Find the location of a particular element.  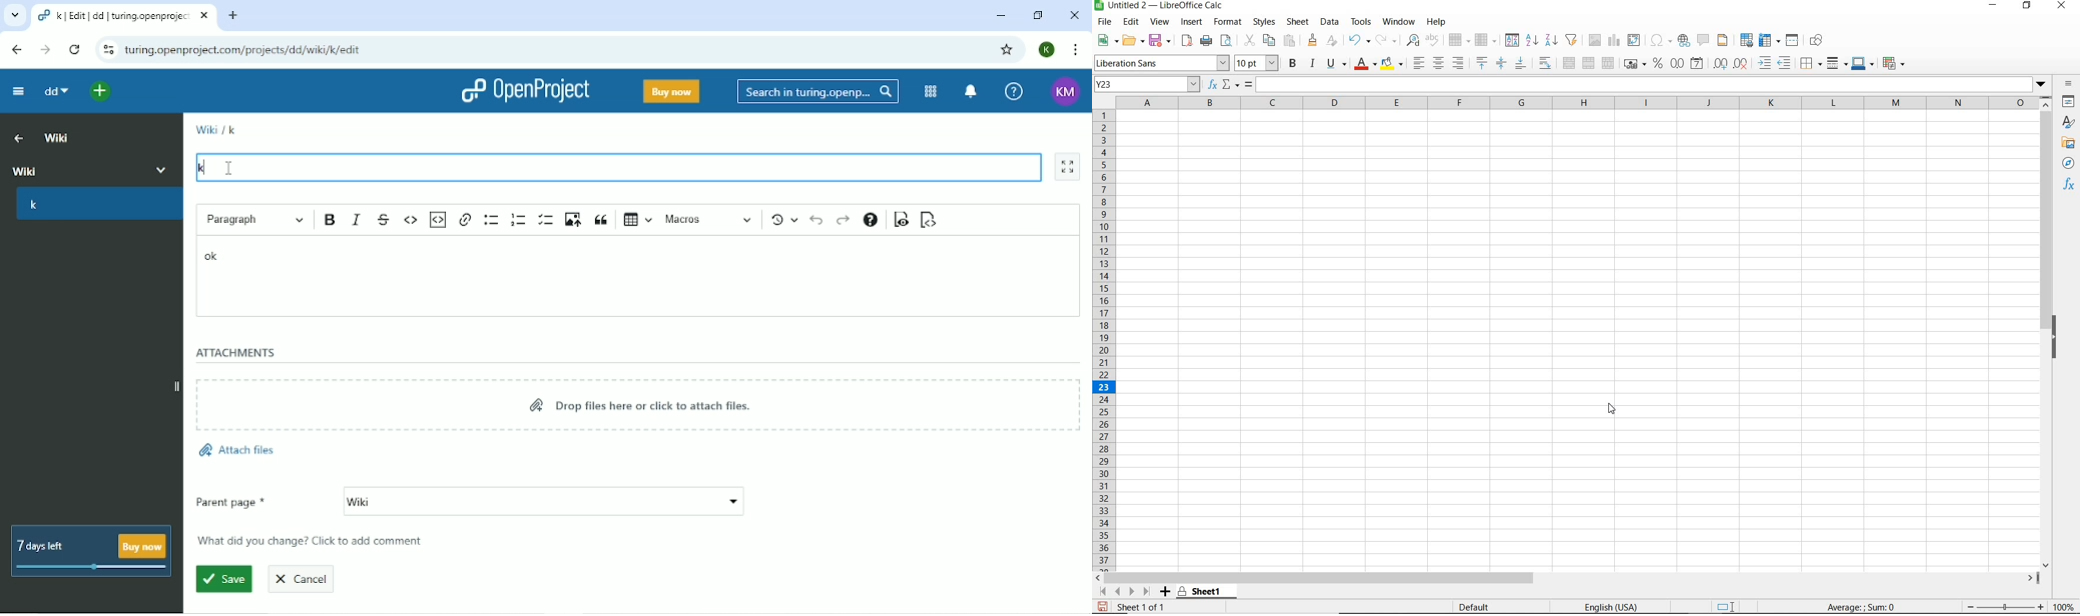

functions is located at coordinates (2067, 187).